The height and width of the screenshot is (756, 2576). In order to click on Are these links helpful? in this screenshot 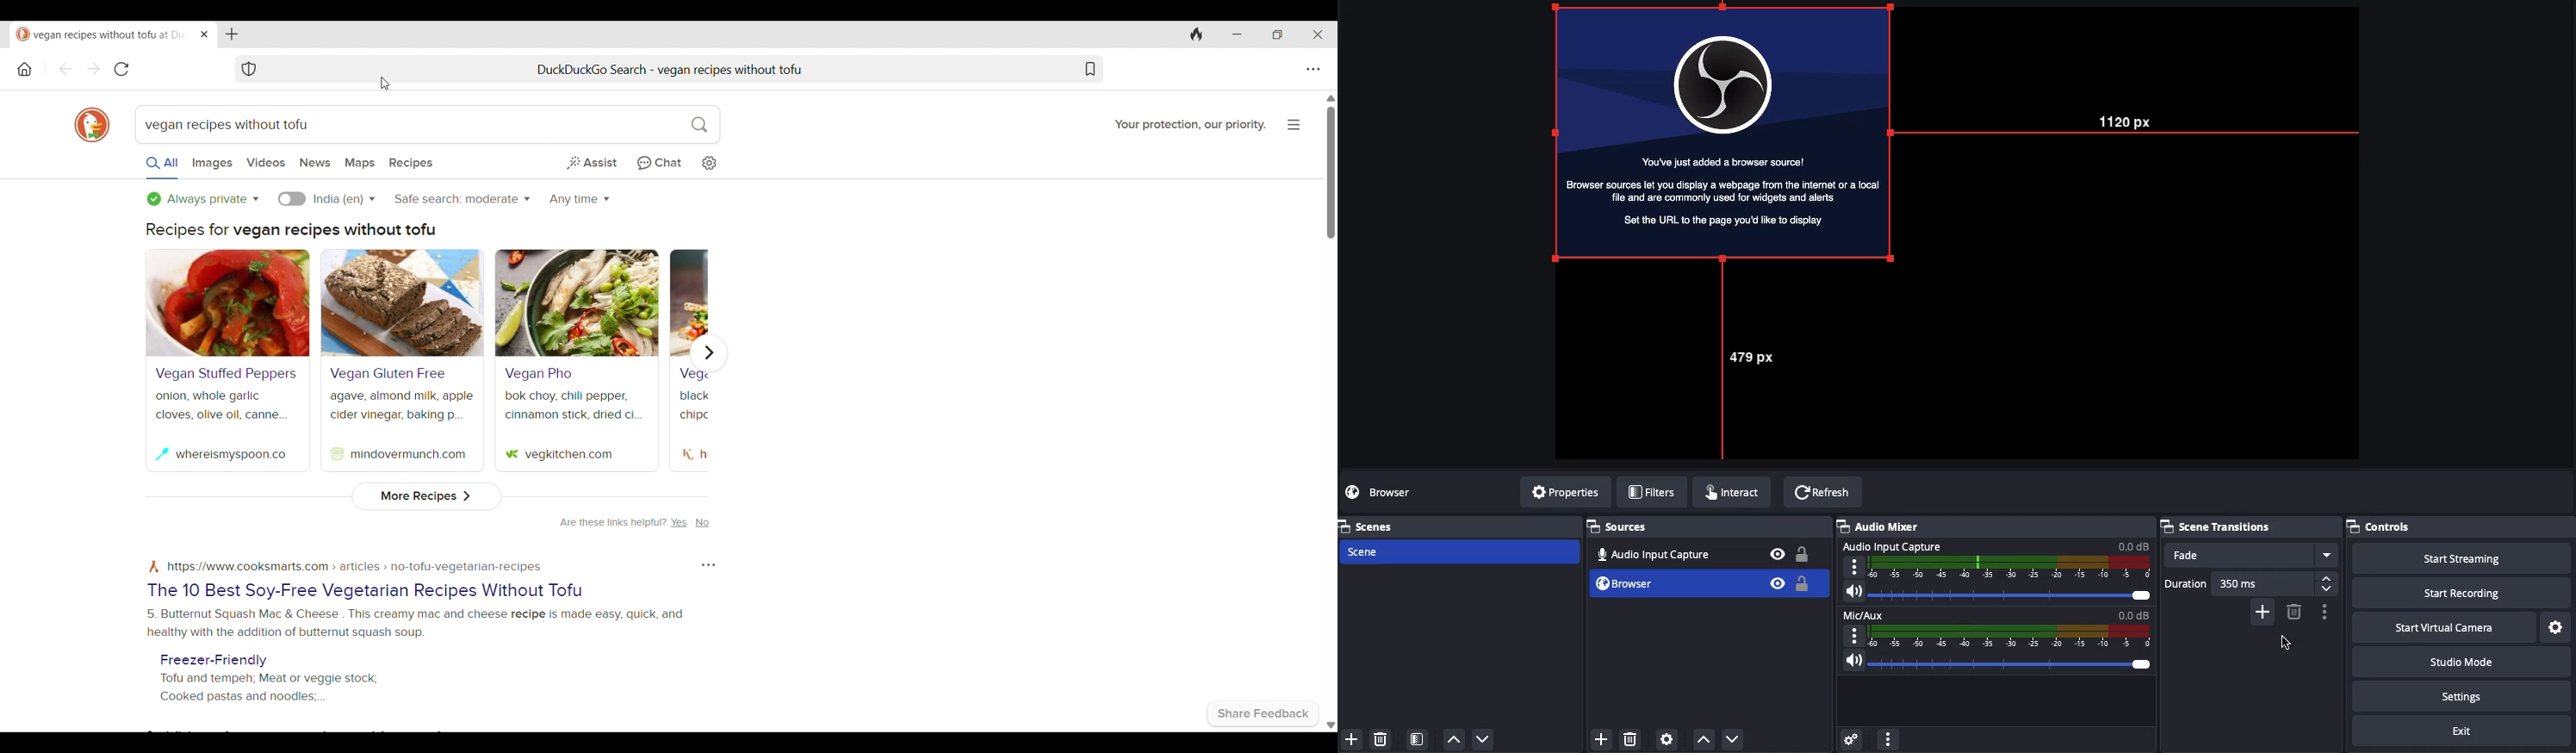, I will do `click(613, 523)`.